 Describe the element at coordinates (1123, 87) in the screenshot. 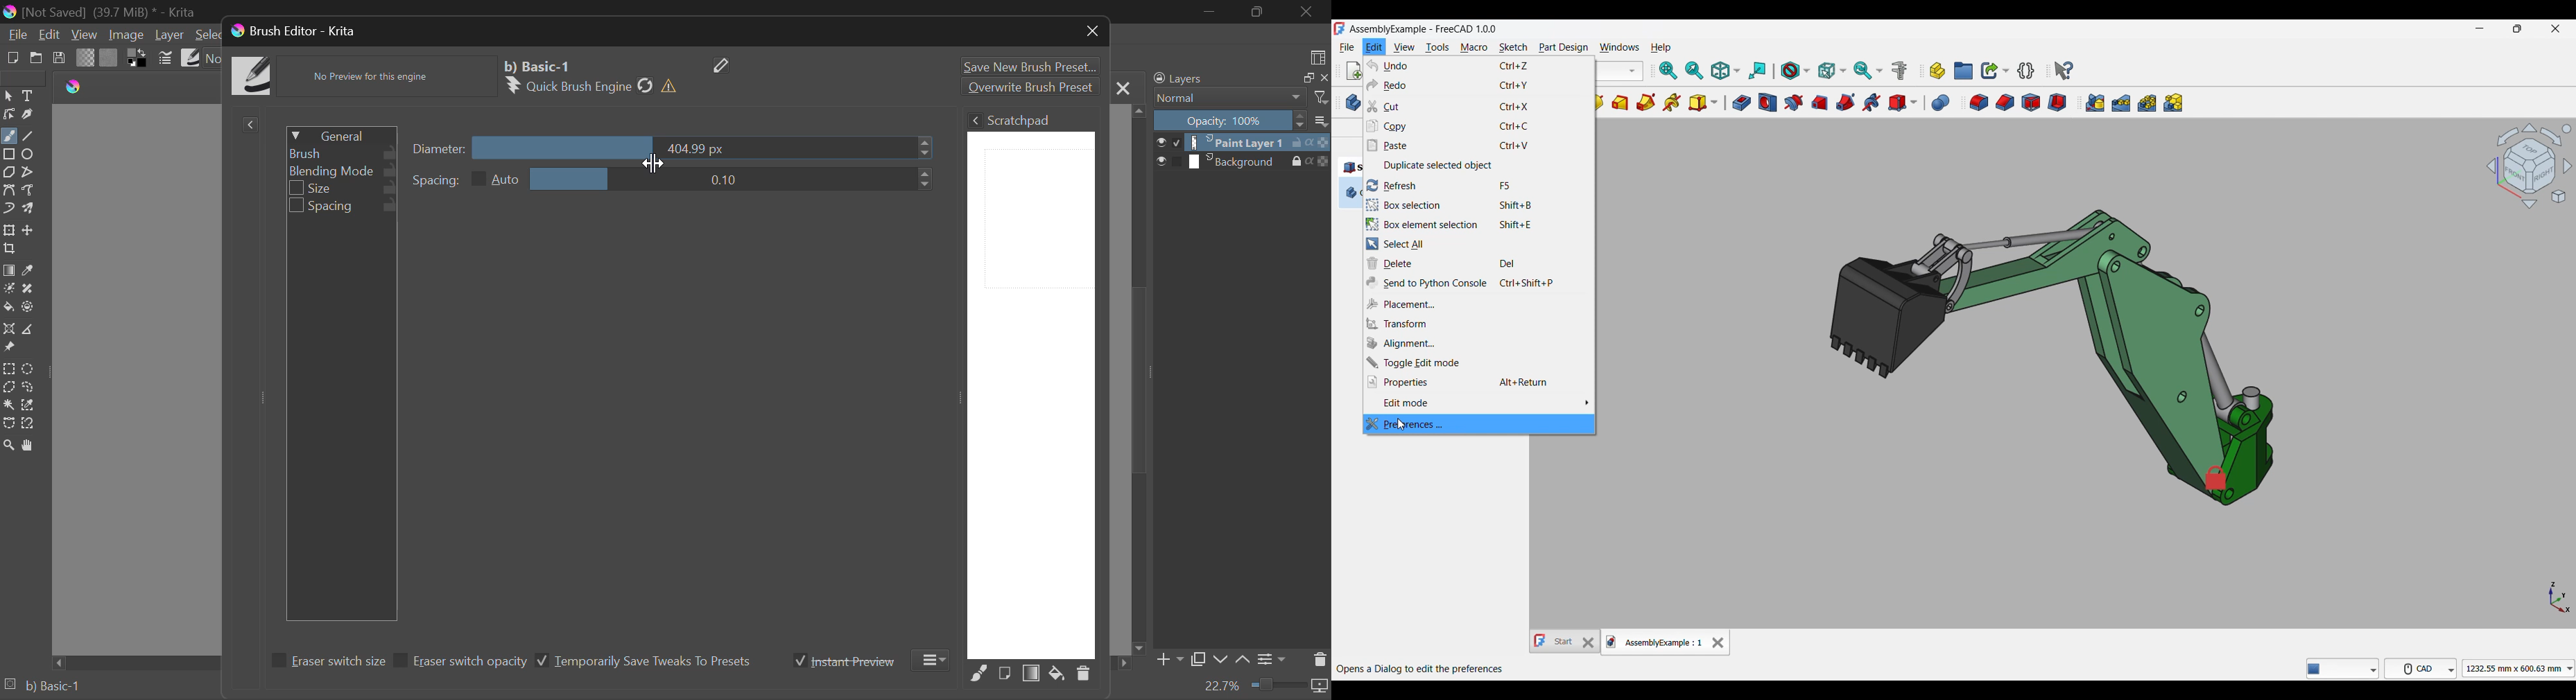

I see `Close` at that location.